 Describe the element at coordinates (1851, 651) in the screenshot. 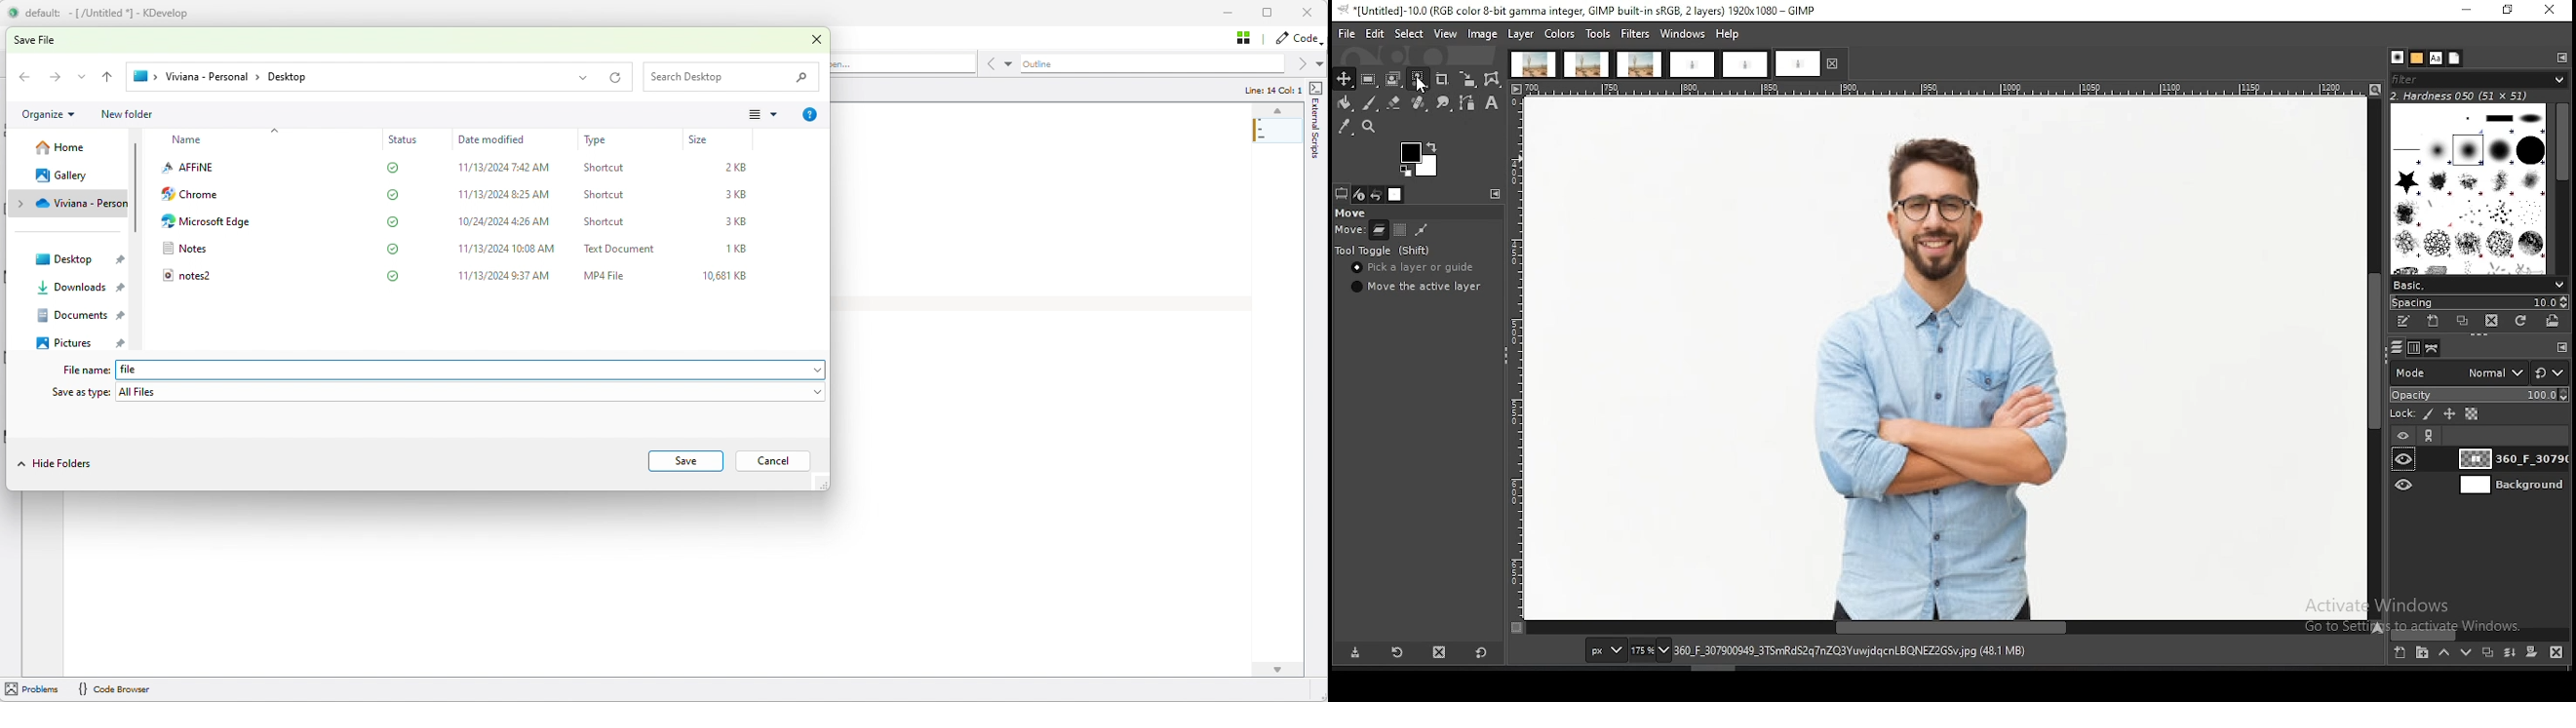

I see `360_F_307900949_3TSmRdS2q7nZQ3YuwjdqcnLBQNEZ2GSv.jpg (48.1 mb)` at that location.